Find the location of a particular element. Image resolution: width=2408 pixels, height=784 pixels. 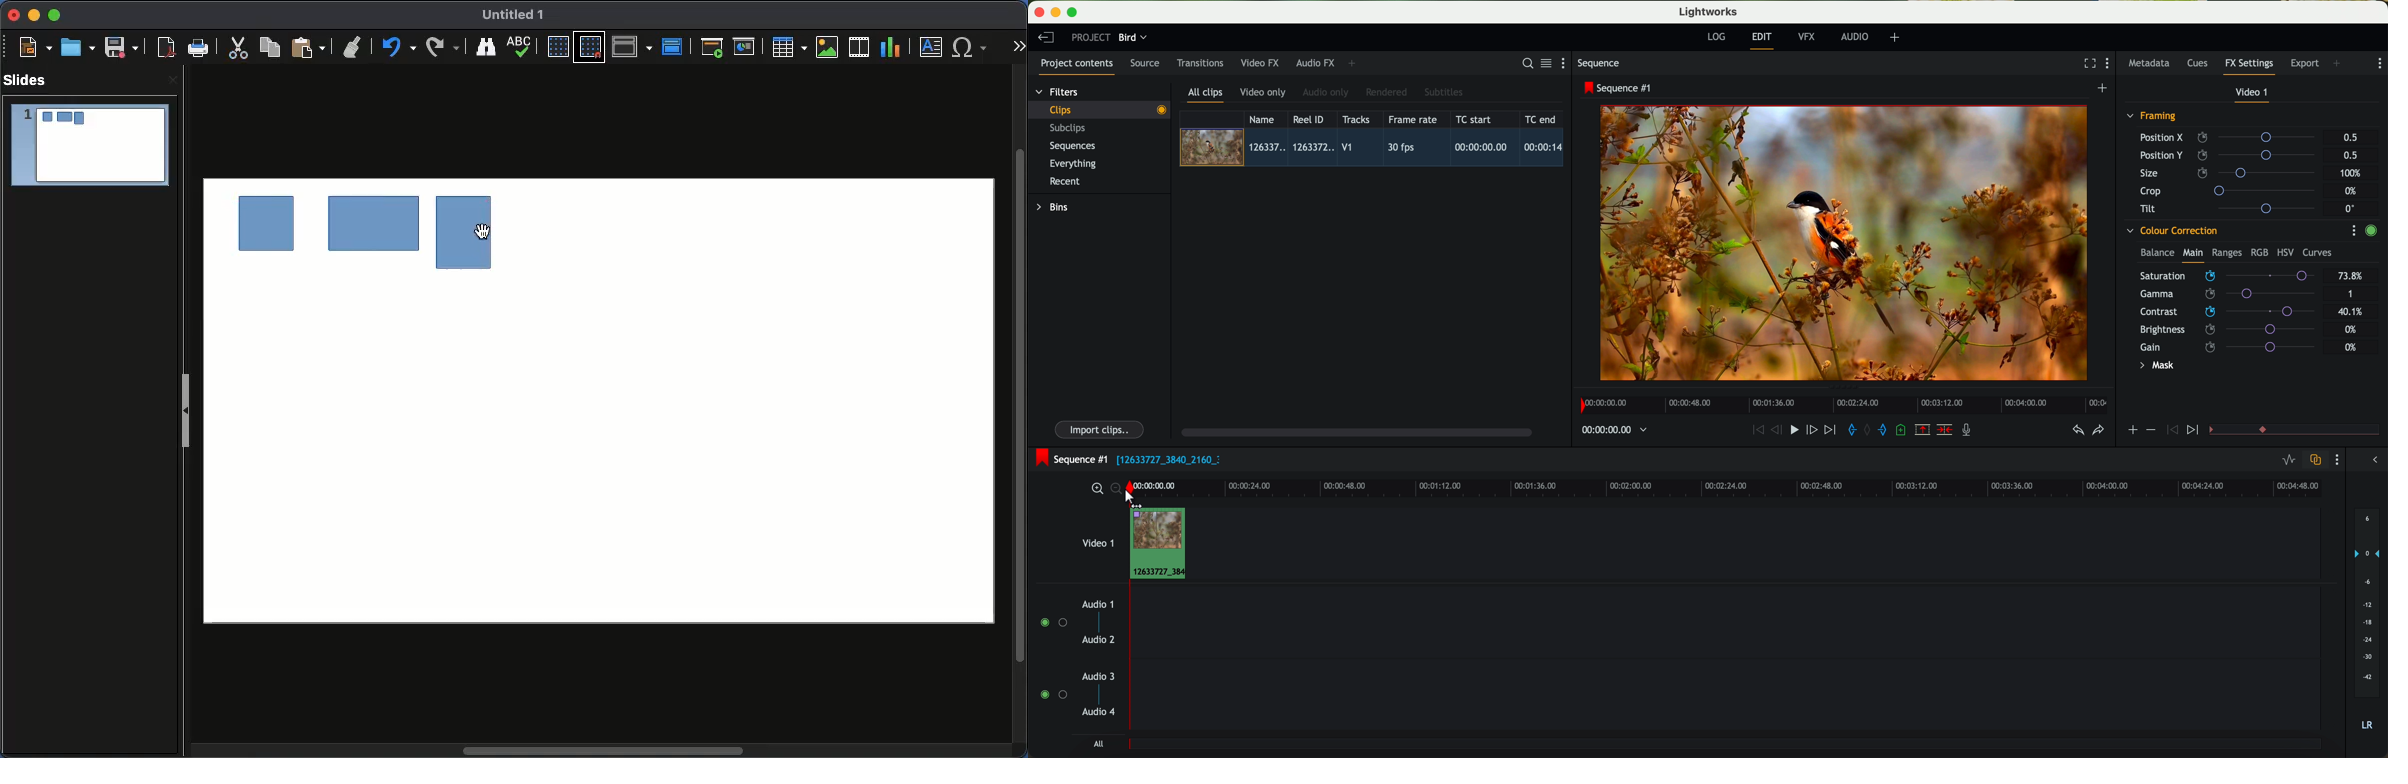

video only is located at coordinates (1262, 93).